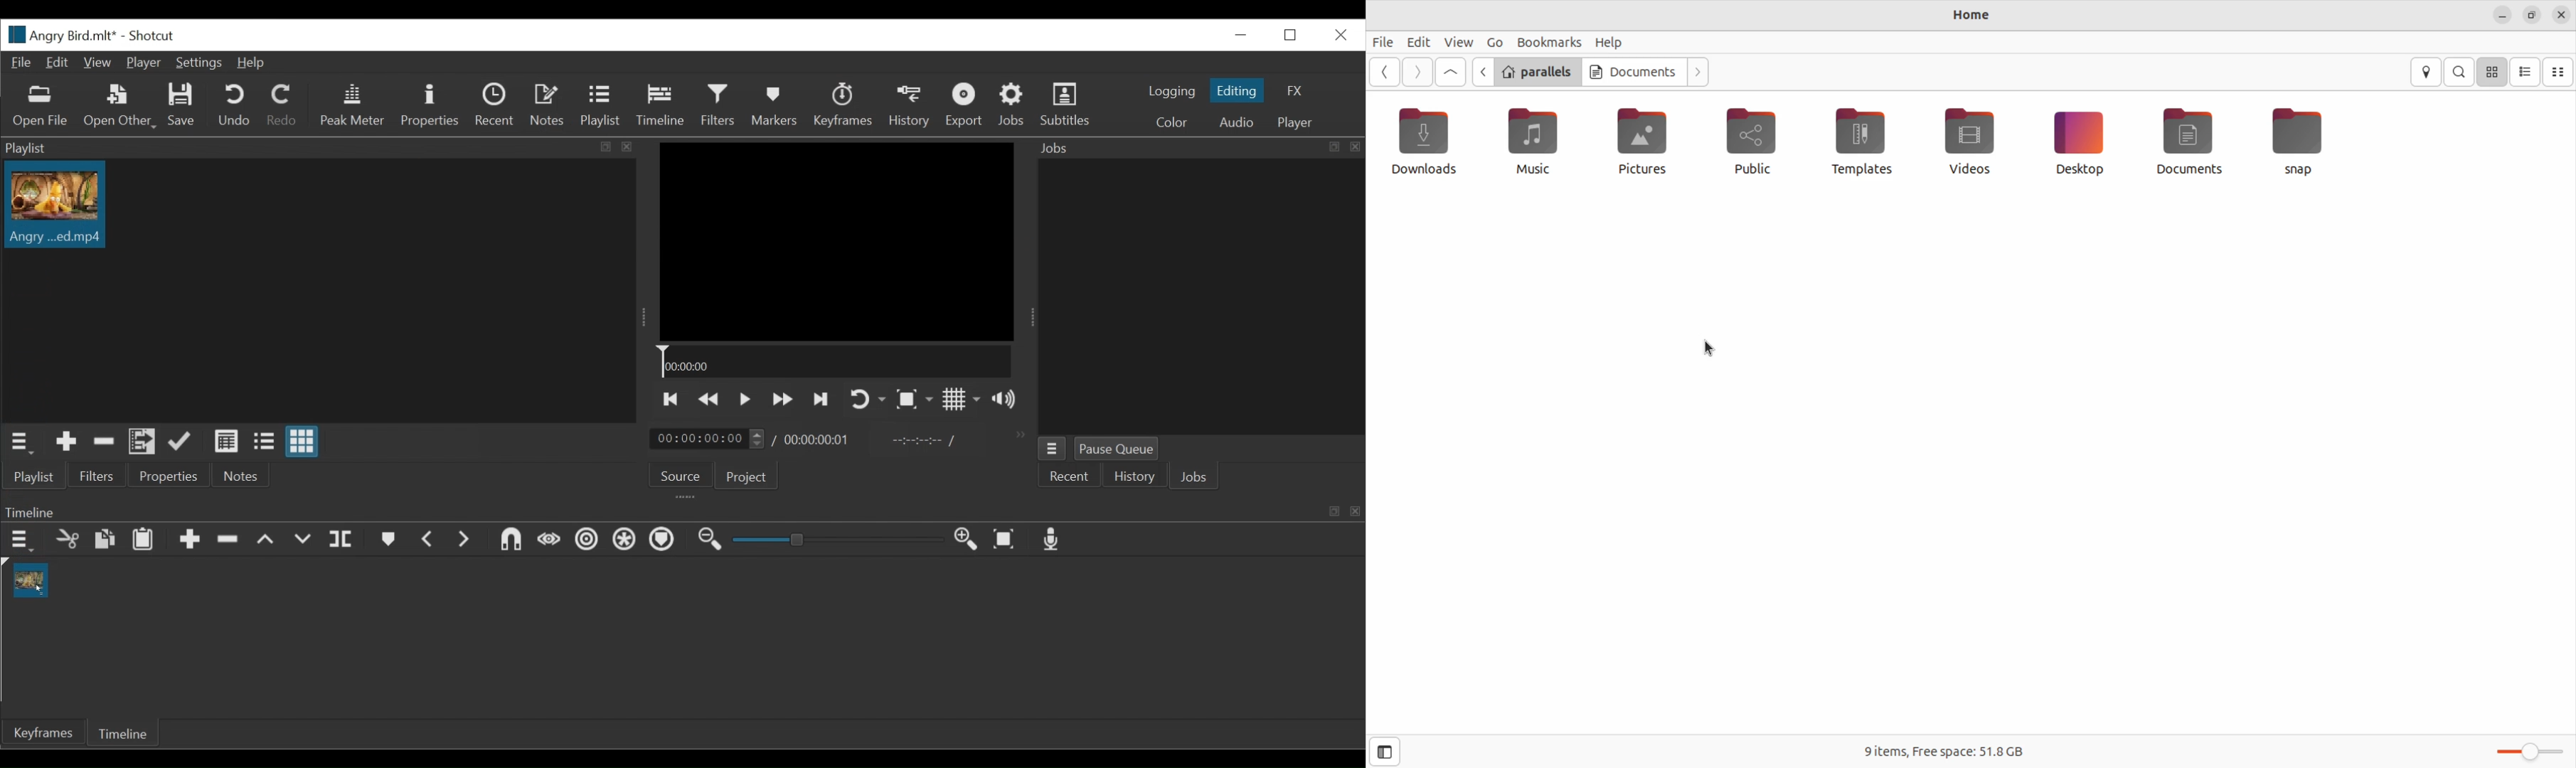  I want to click on Jobs menu, so click(1053, 449).